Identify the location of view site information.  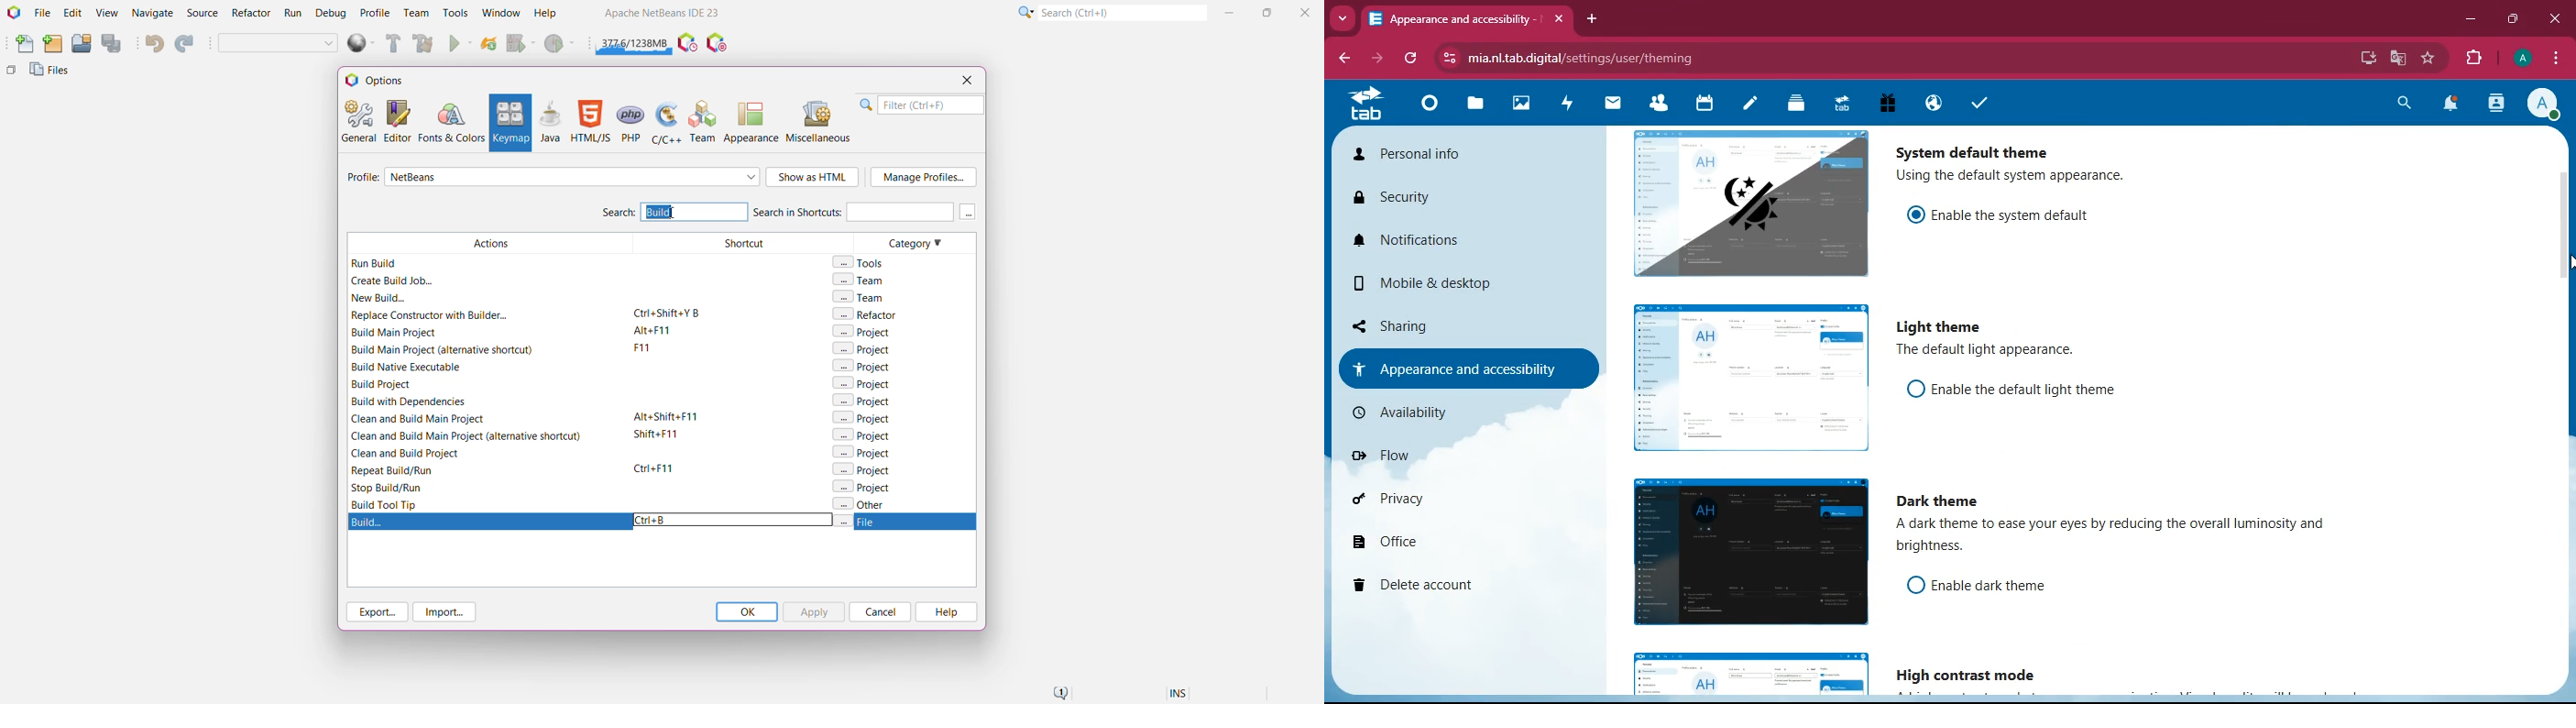
(1452, 59).